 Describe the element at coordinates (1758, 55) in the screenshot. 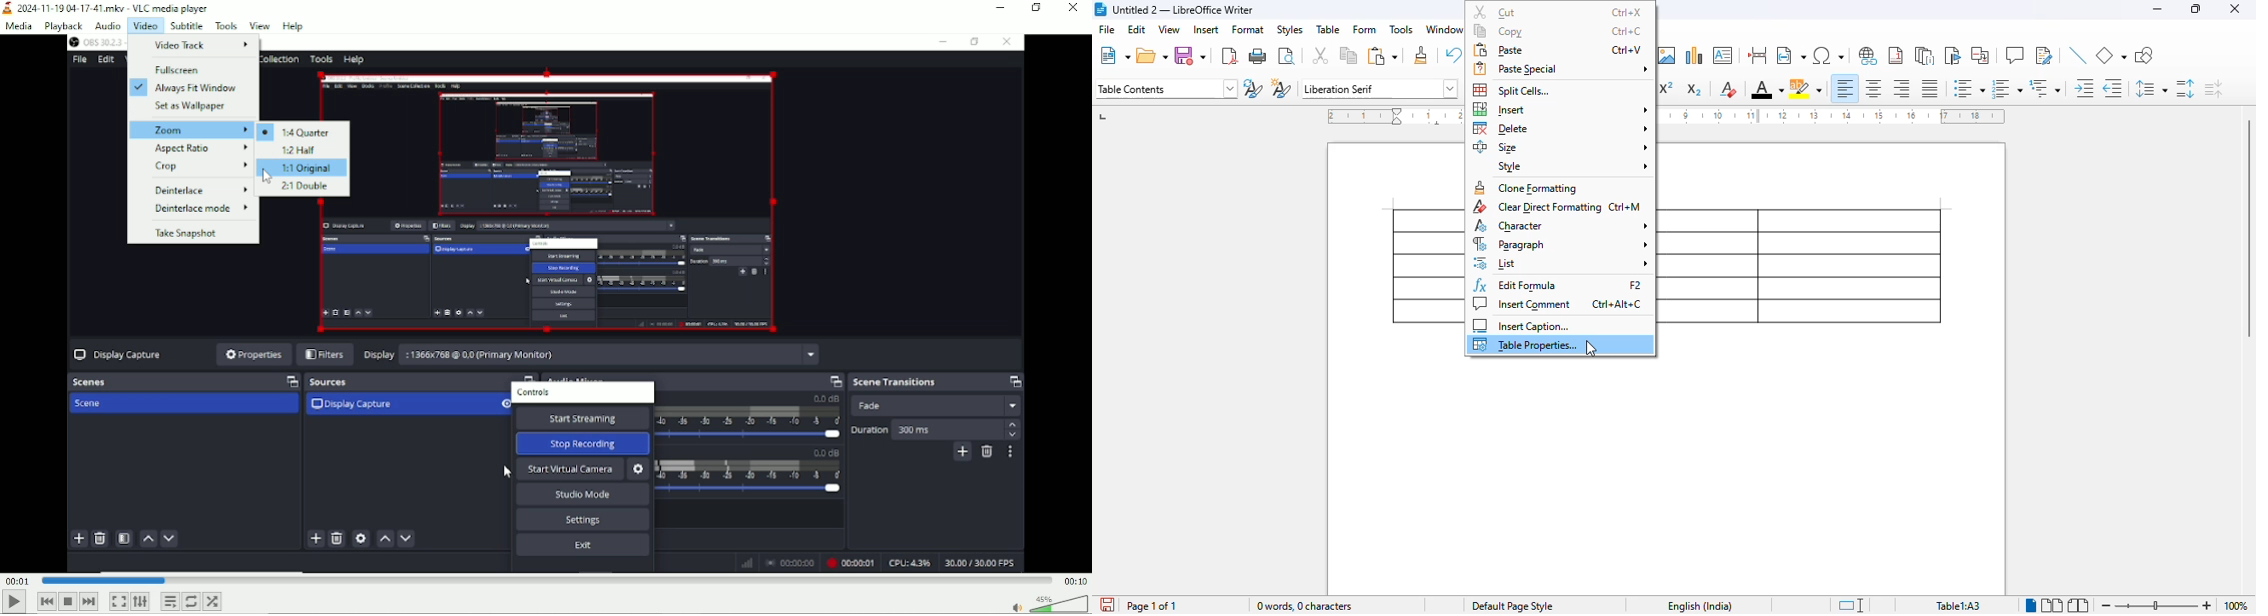

I see `insert page break` at that location.